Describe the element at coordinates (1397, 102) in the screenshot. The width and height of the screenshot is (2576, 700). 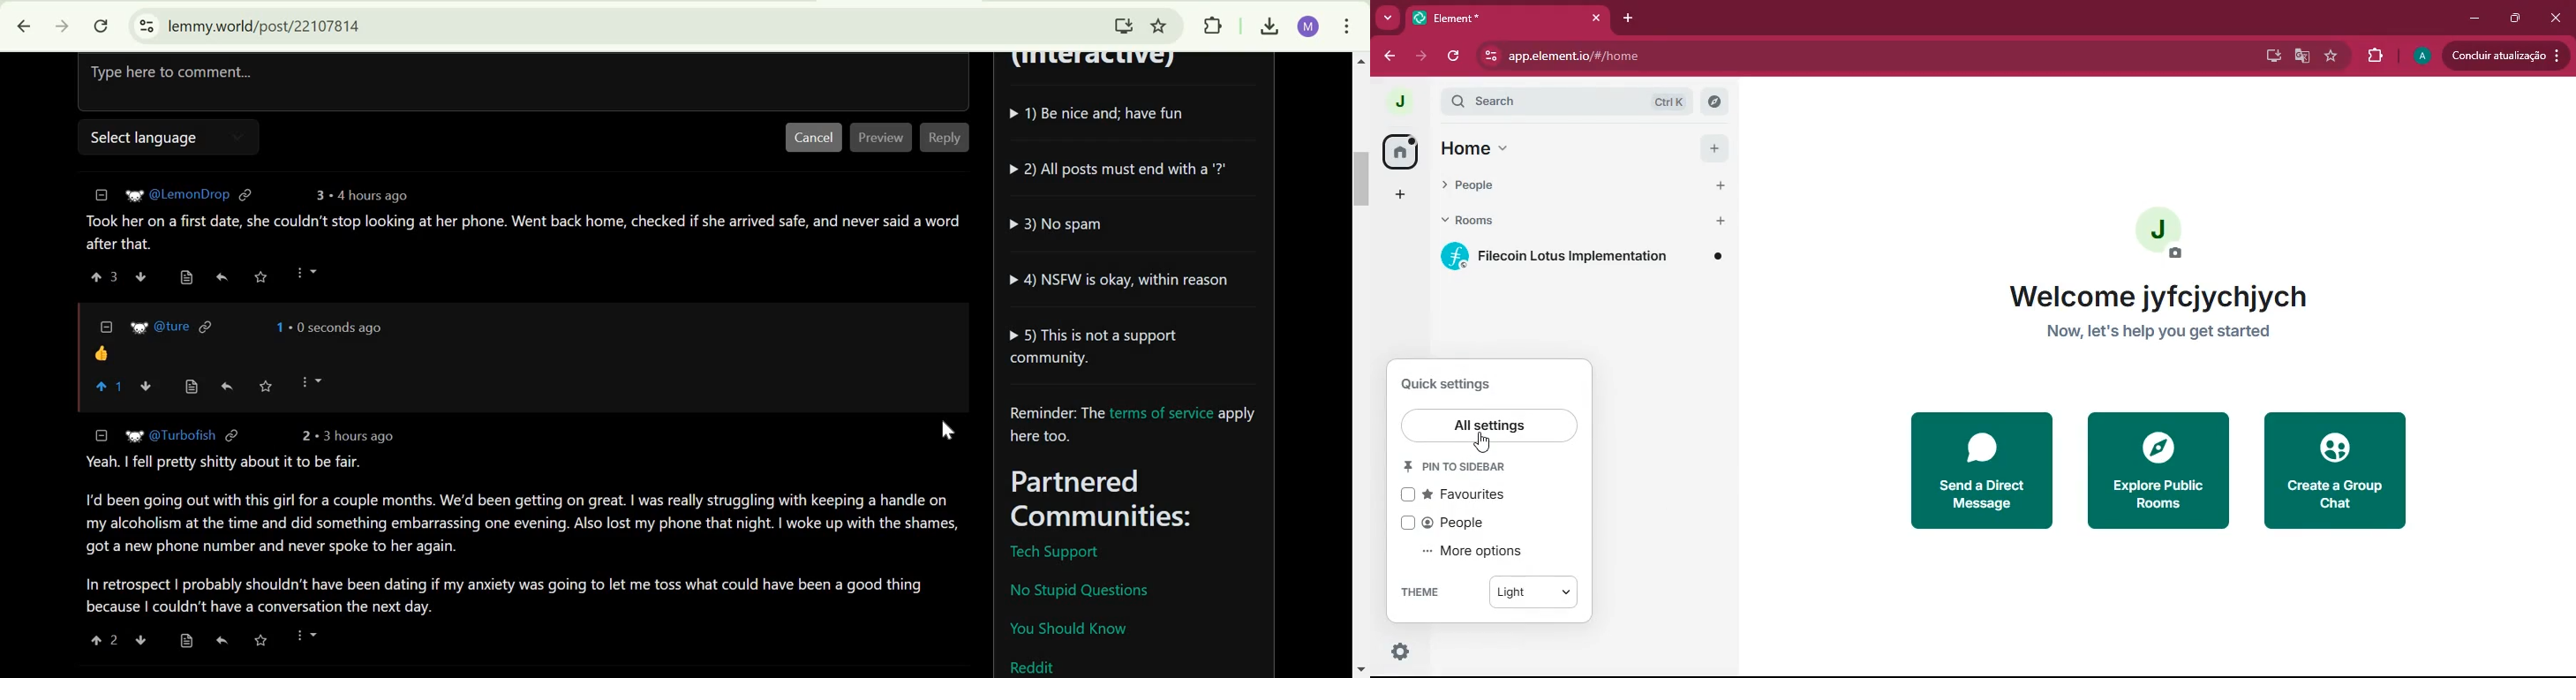
I see `profile picture` at that location.